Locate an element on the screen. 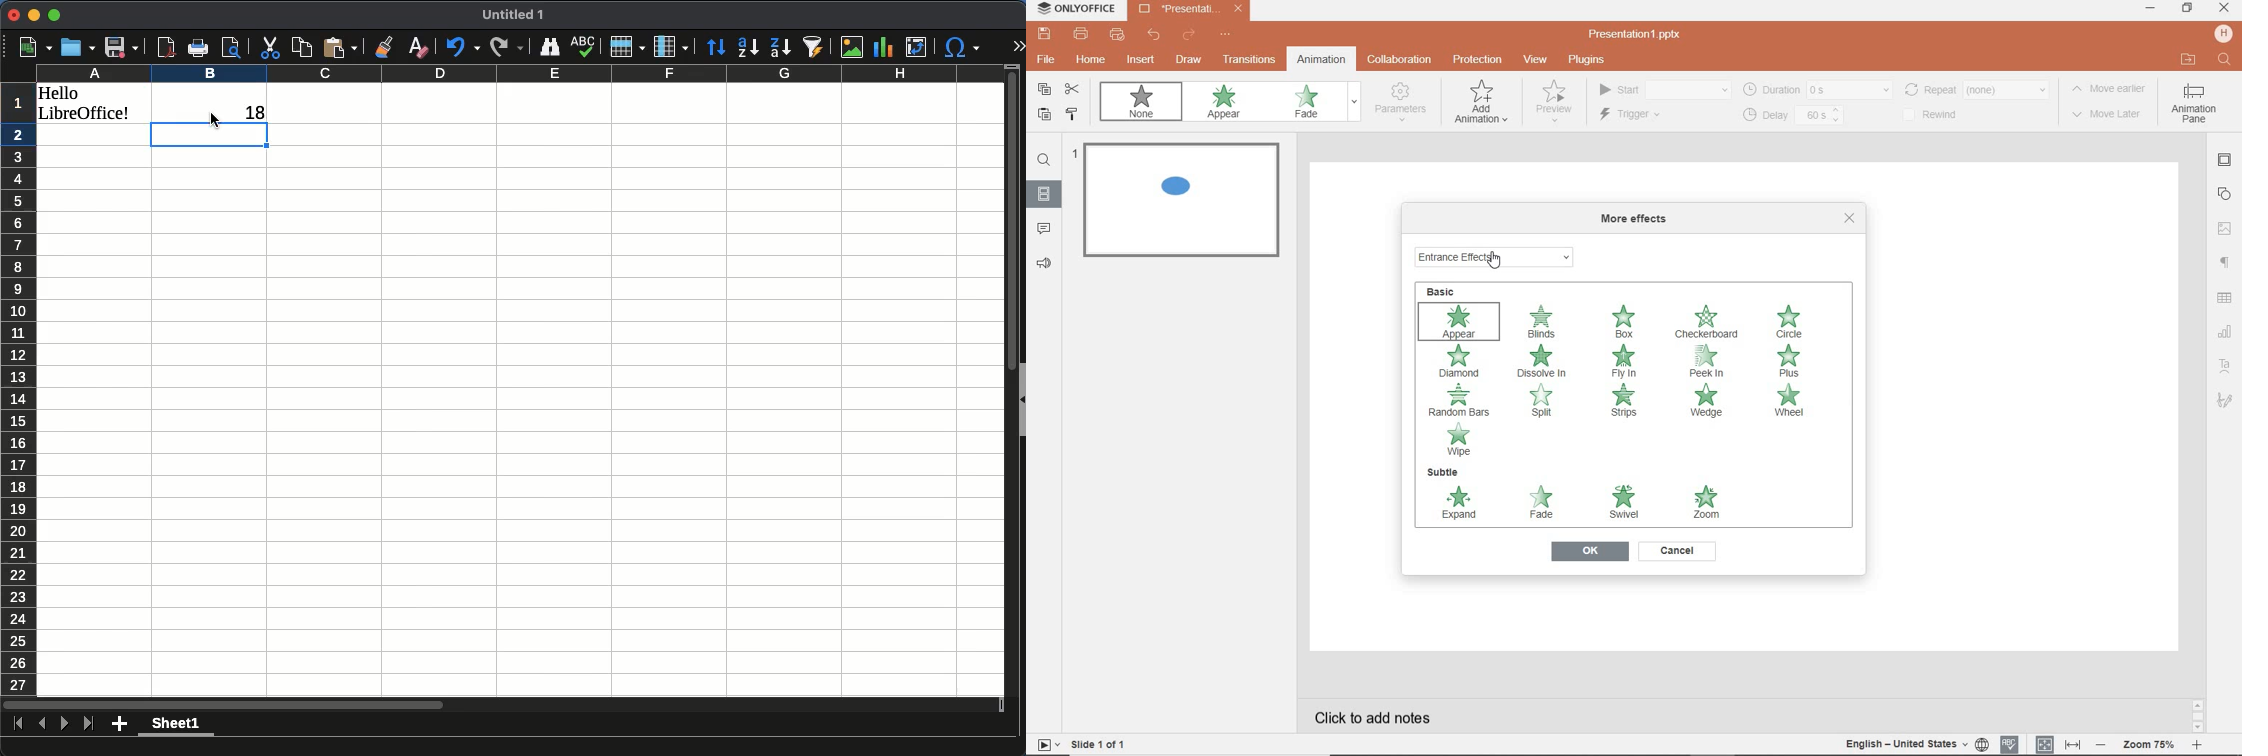 Image resolution: width=2268 pixels, height=756 pixels. slide1 is located at coordinates (1185, 203).